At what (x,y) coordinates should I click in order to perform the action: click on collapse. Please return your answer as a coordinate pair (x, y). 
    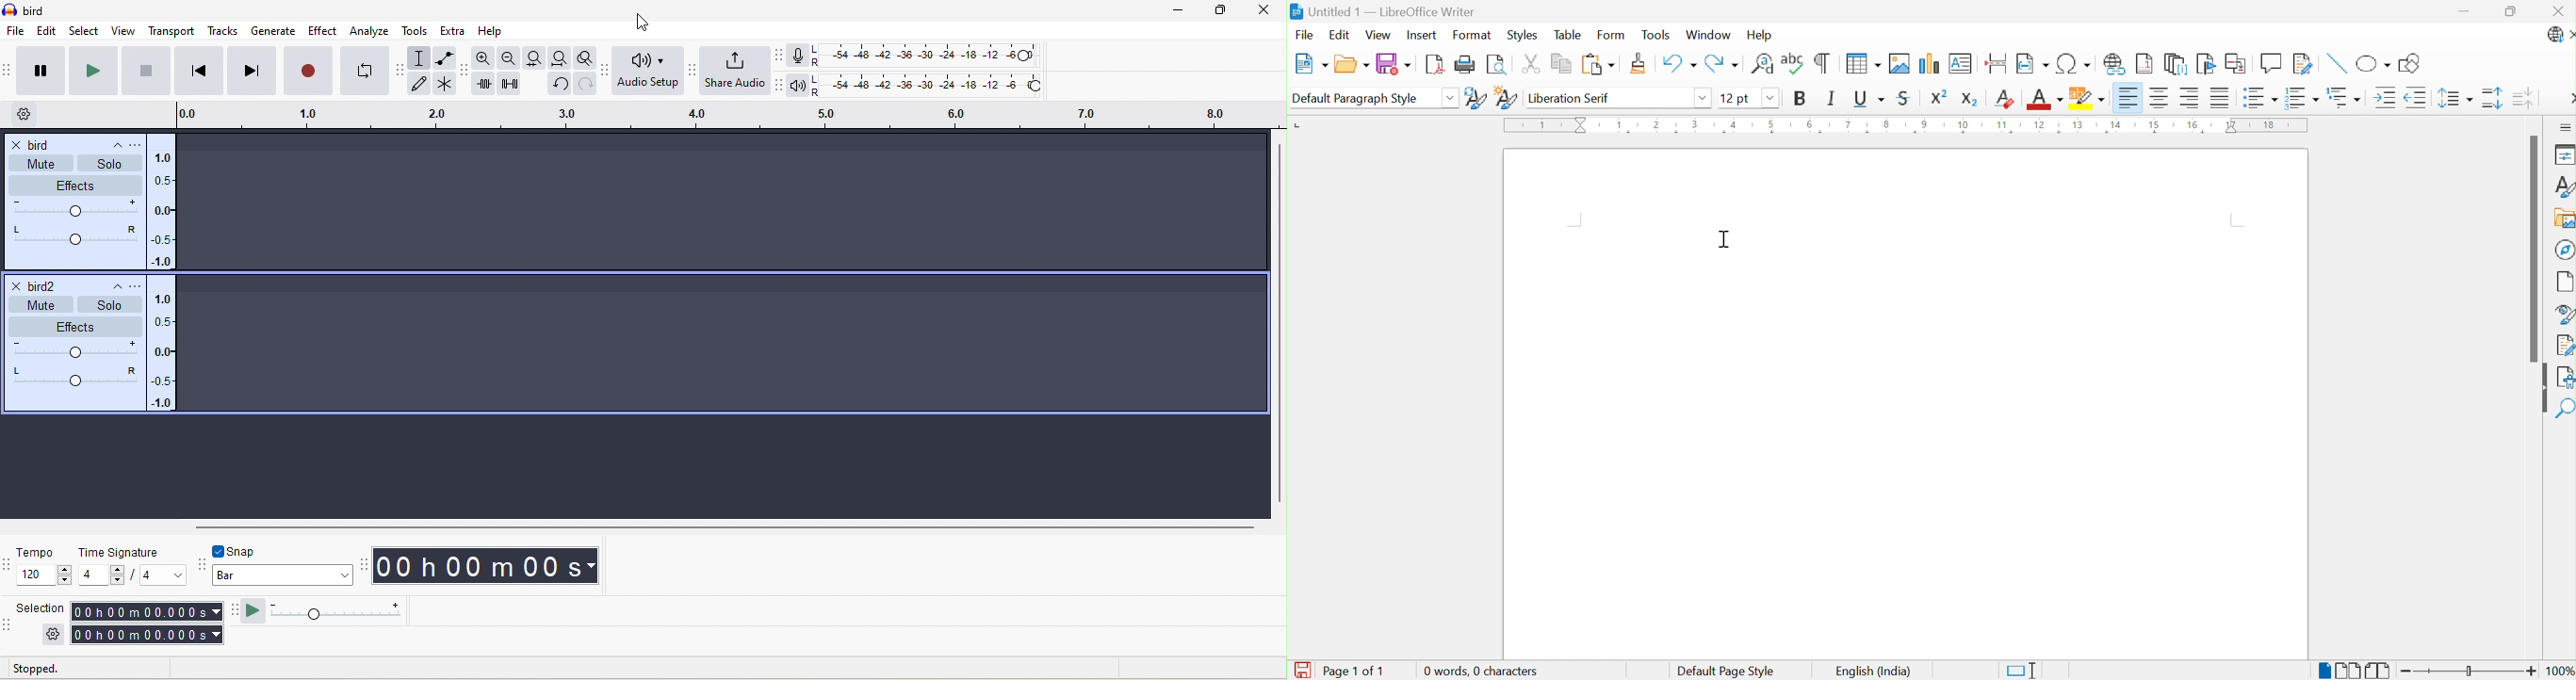
    Looking at the image, I should click on (106, 143).